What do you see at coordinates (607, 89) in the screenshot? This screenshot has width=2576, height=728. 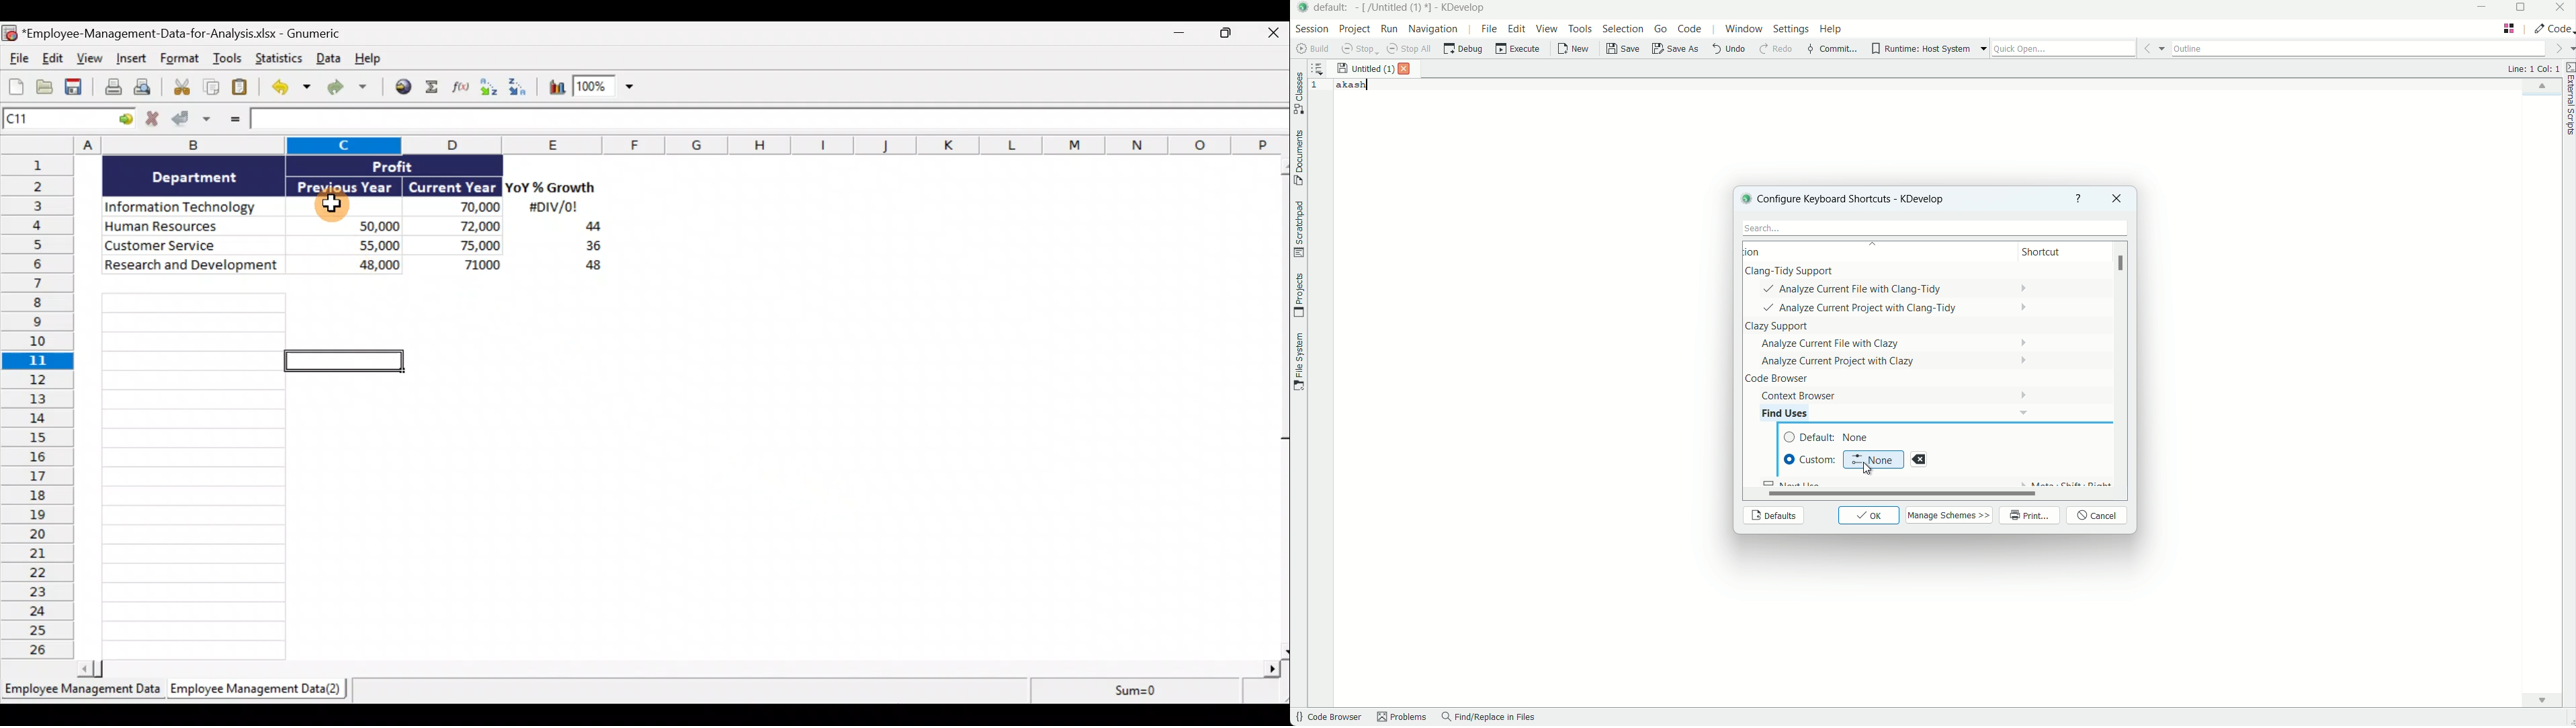 I see `Zoom` at bounding box center [607, 89].